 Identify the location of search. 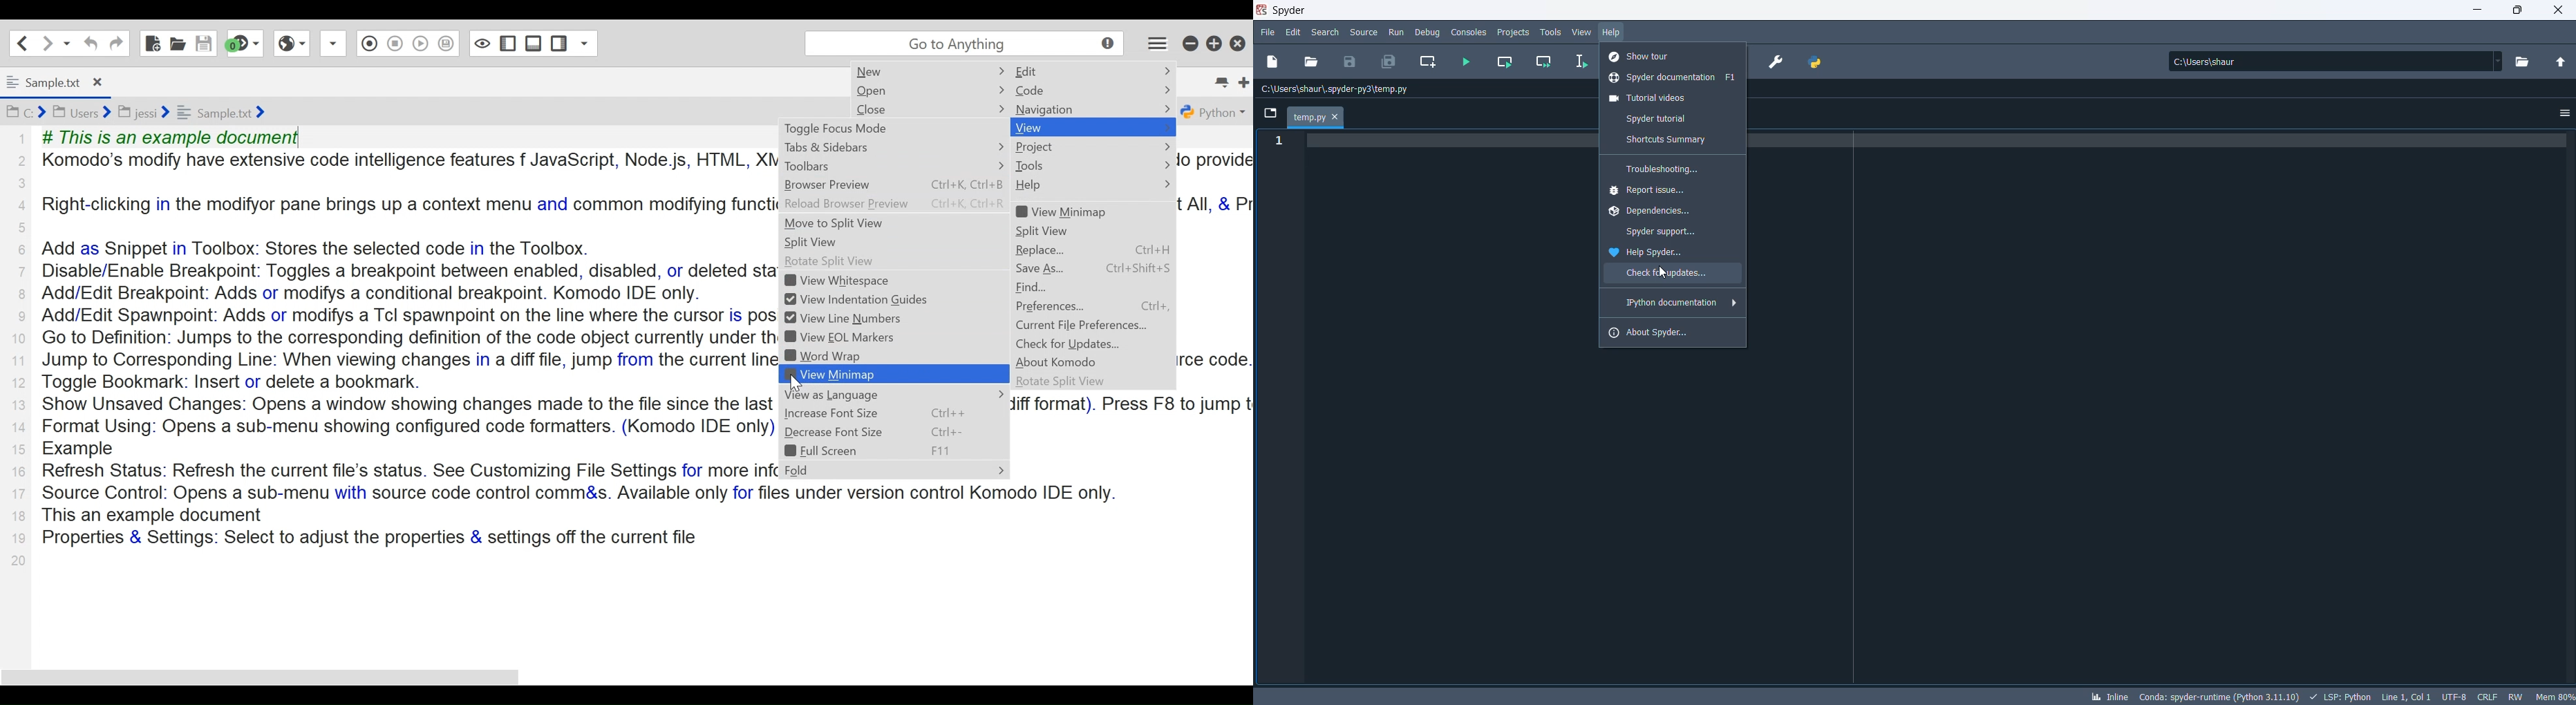
(1326, 34).